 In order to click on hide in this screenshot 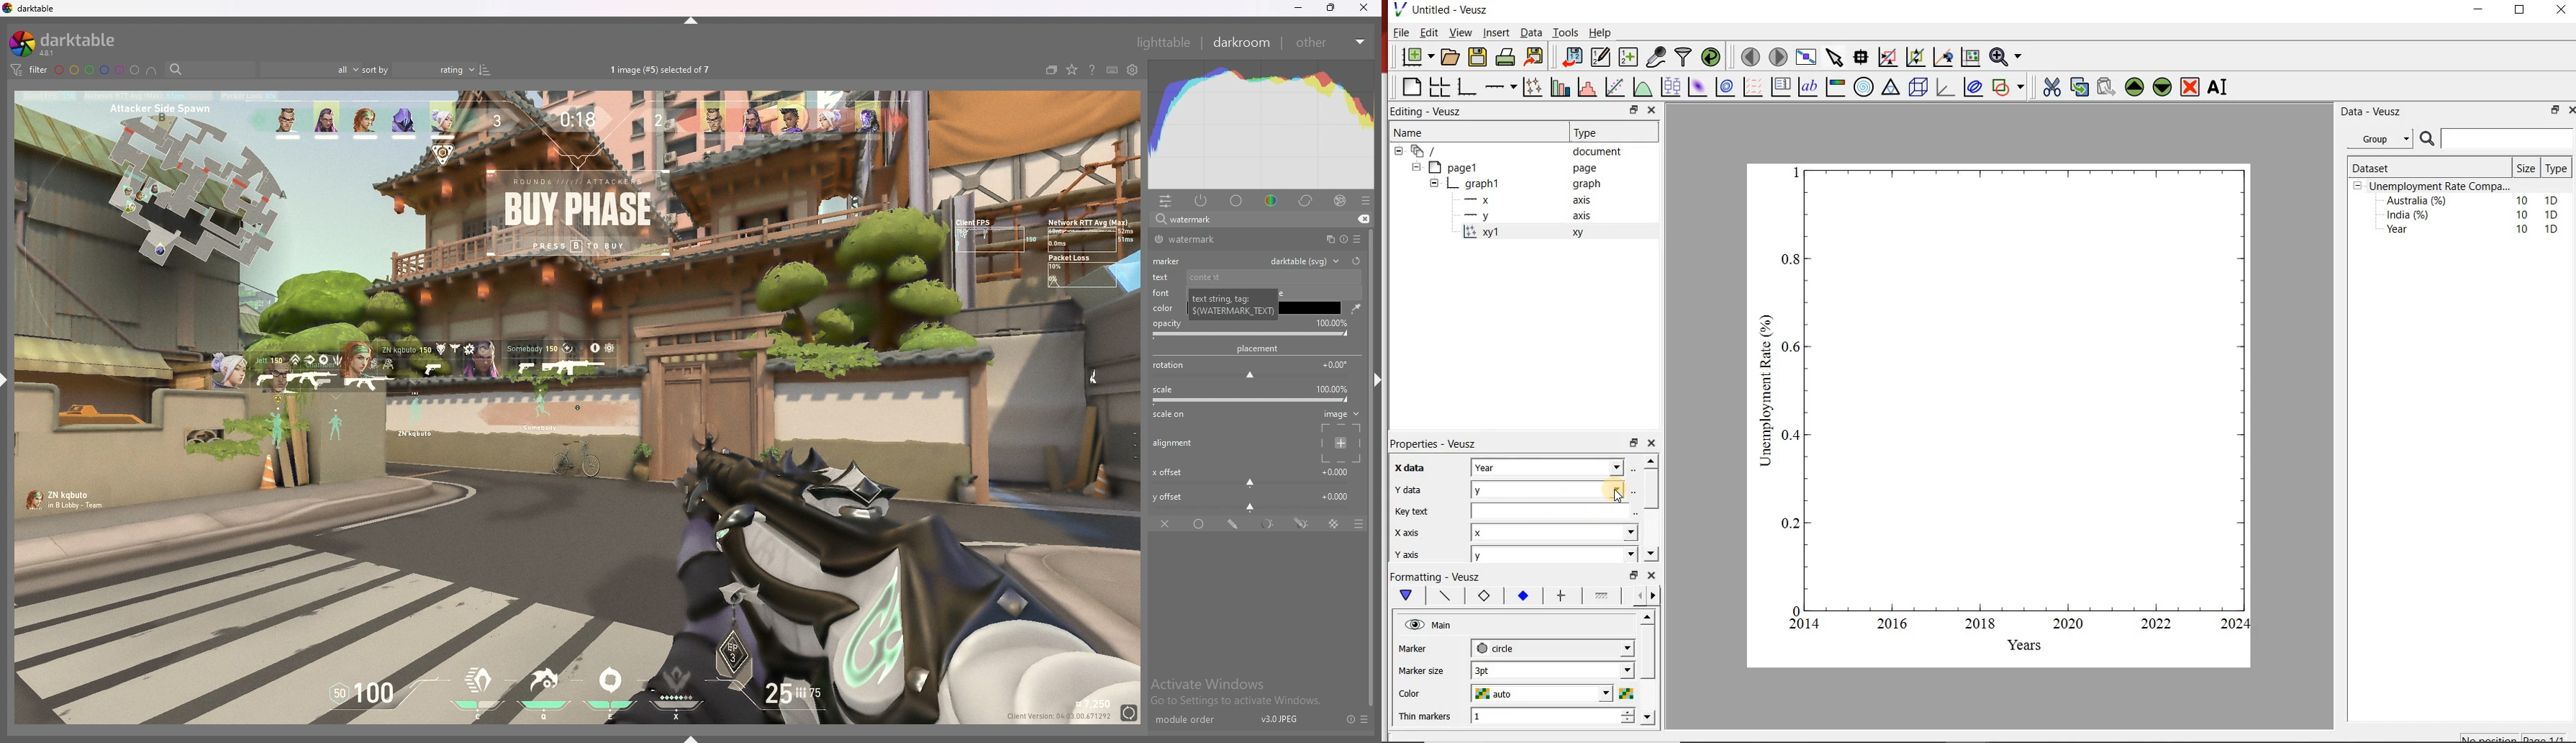, I will do `click(1370, 378)`.